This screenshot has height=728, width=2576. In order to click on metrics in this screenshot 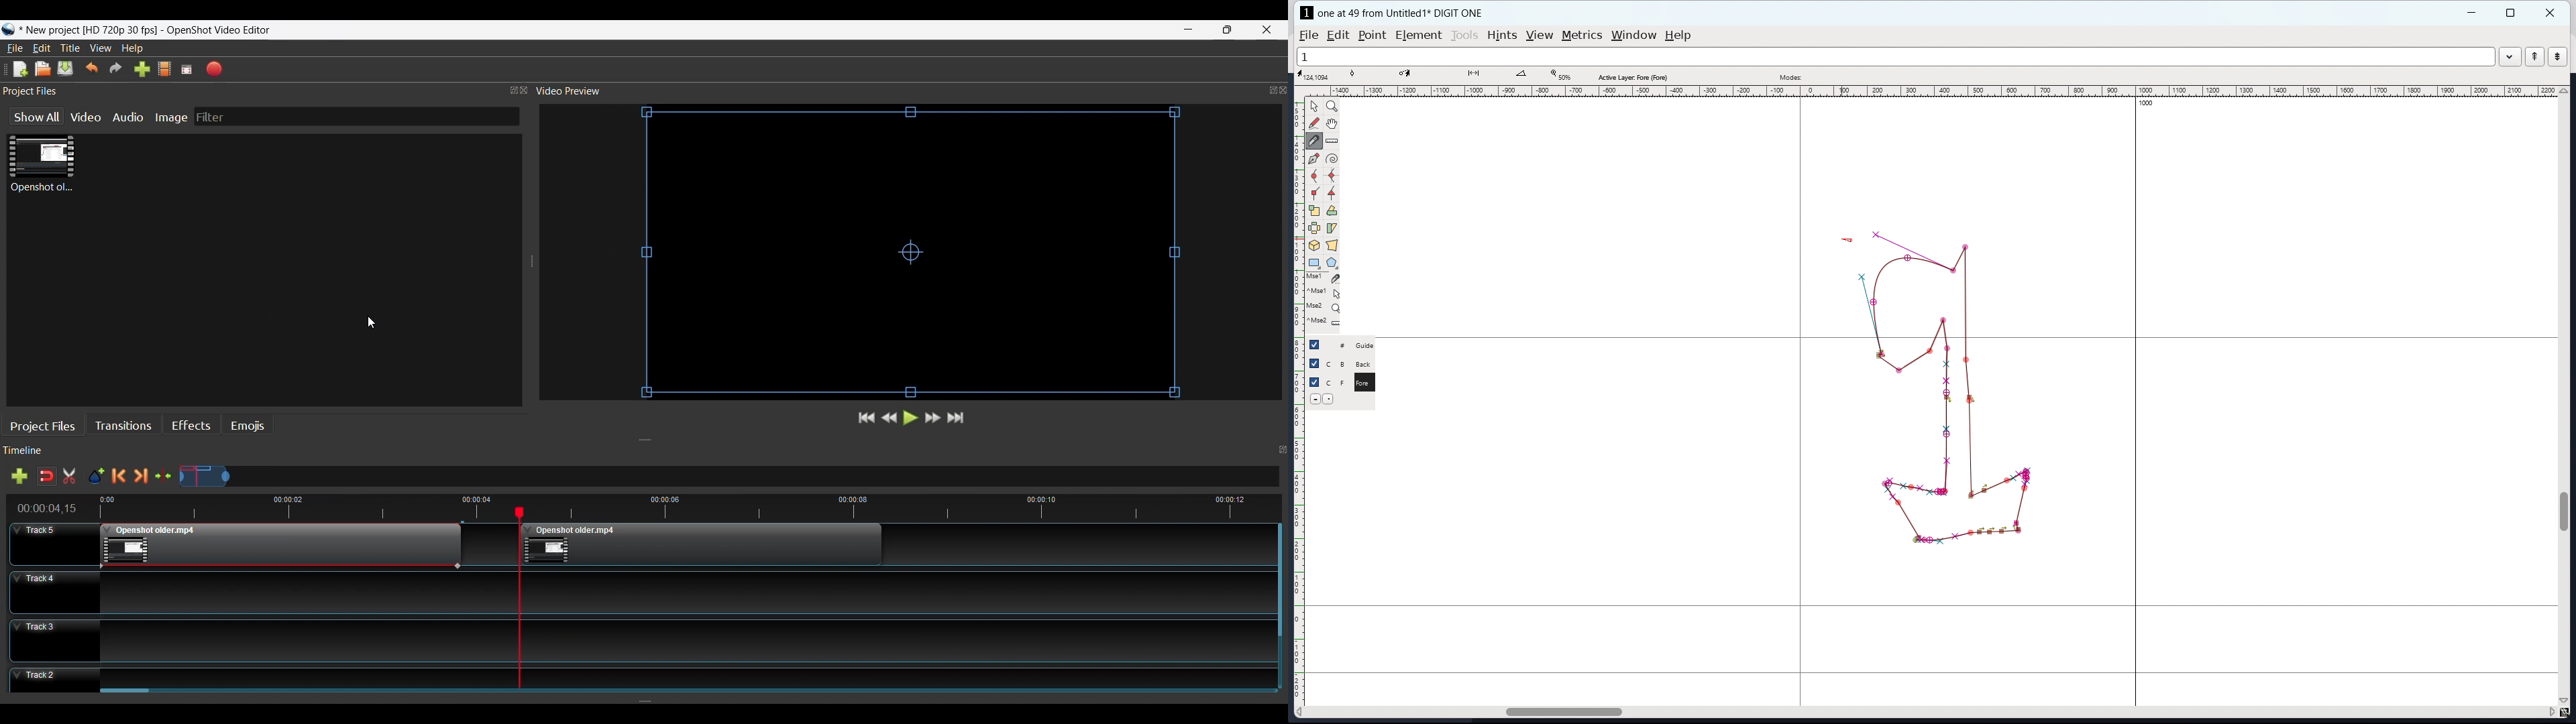, I will do `click(1582, 36)`.